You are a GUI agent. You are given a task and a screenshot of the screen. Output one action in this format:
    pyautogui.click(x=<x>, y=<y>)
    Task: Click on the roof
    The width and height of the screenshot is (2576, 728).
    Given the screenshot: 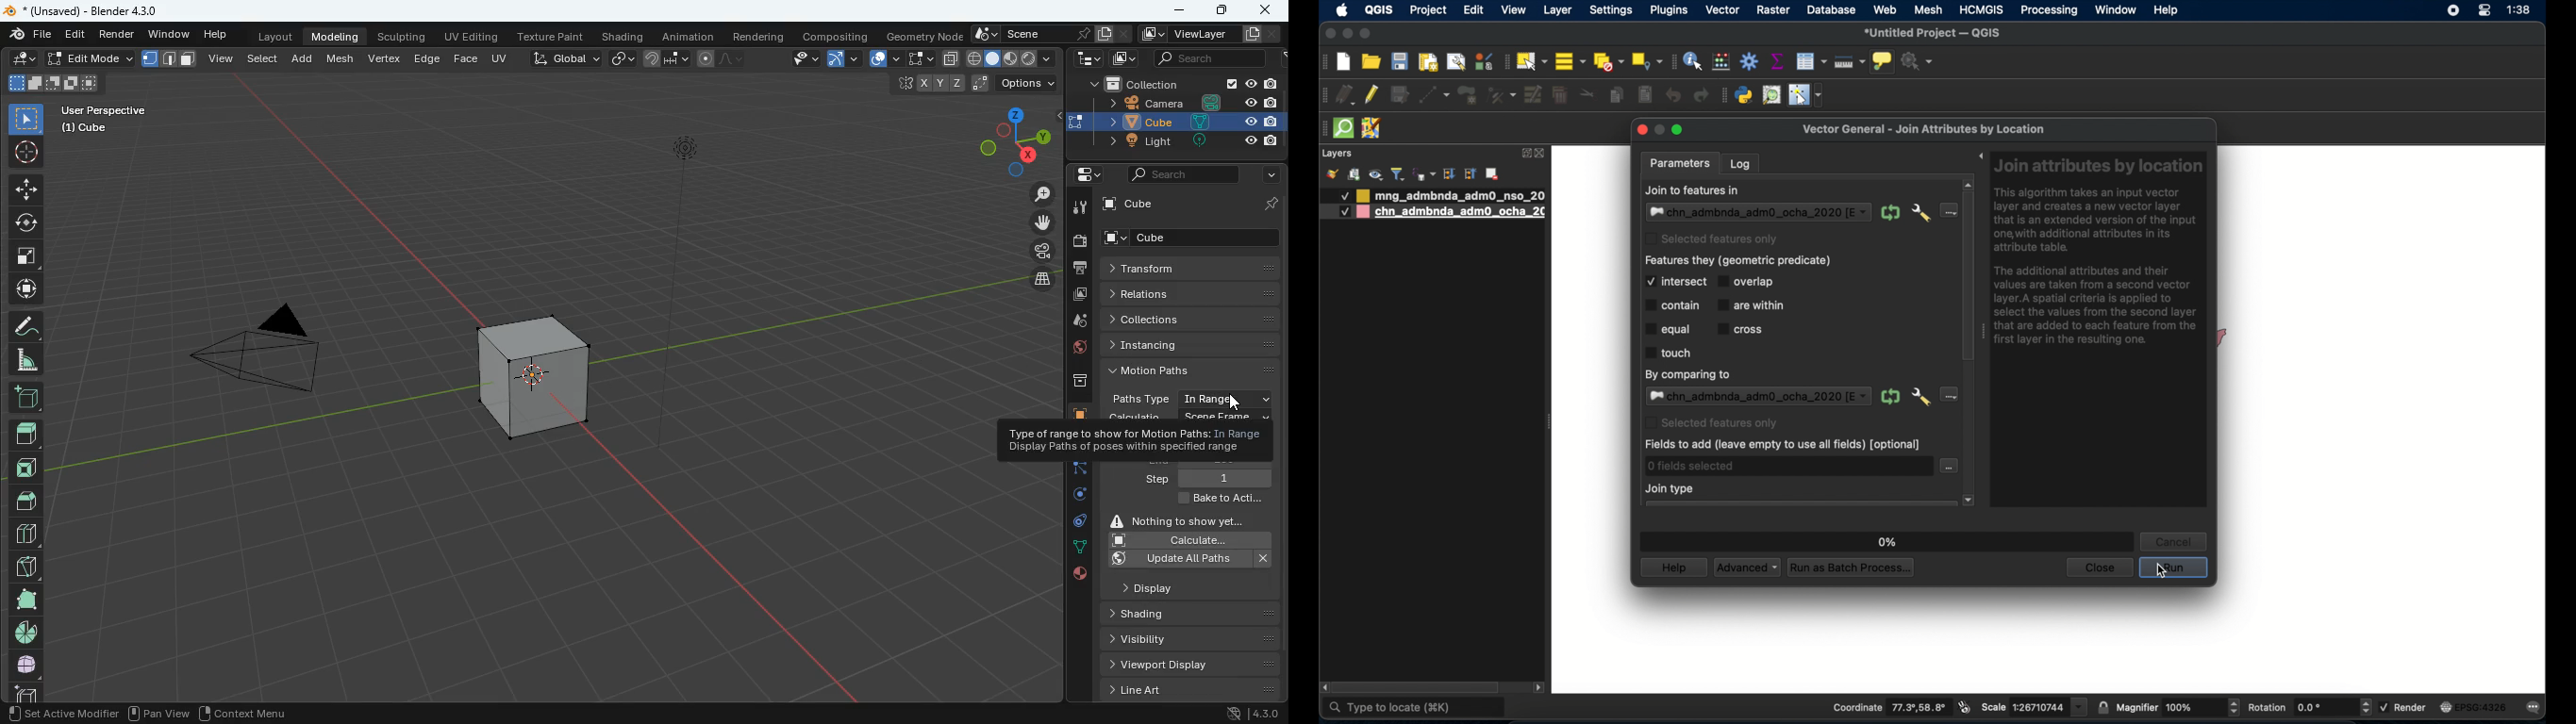 What is the action you would take?
    pyautogui.click(x=28, y=501)
    